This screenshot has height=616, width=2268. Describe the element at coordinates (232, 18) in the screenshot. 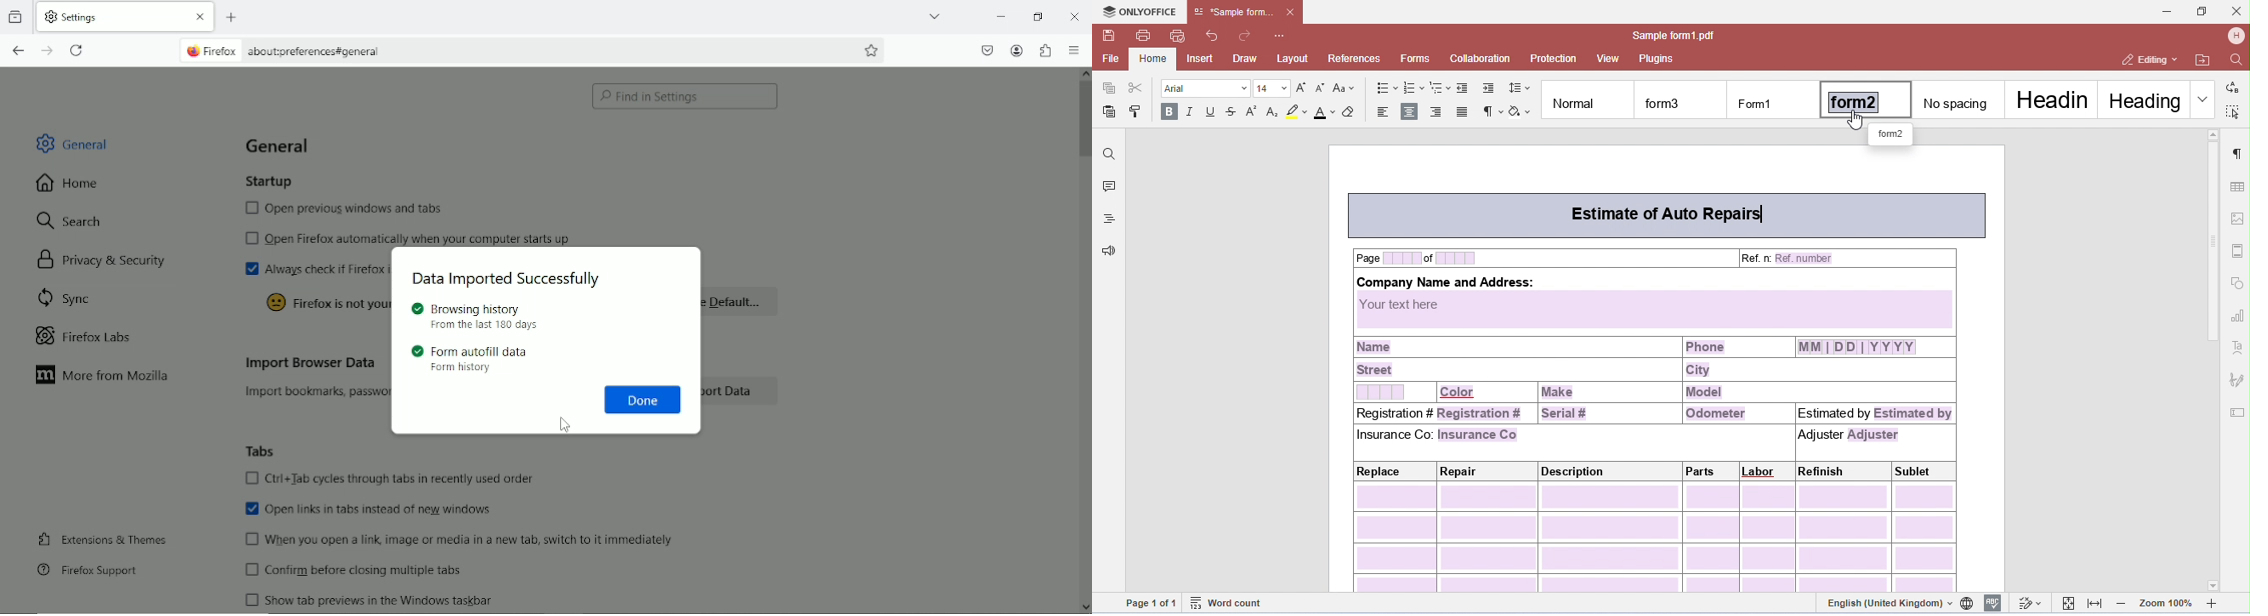

I see `New tab` at that location.